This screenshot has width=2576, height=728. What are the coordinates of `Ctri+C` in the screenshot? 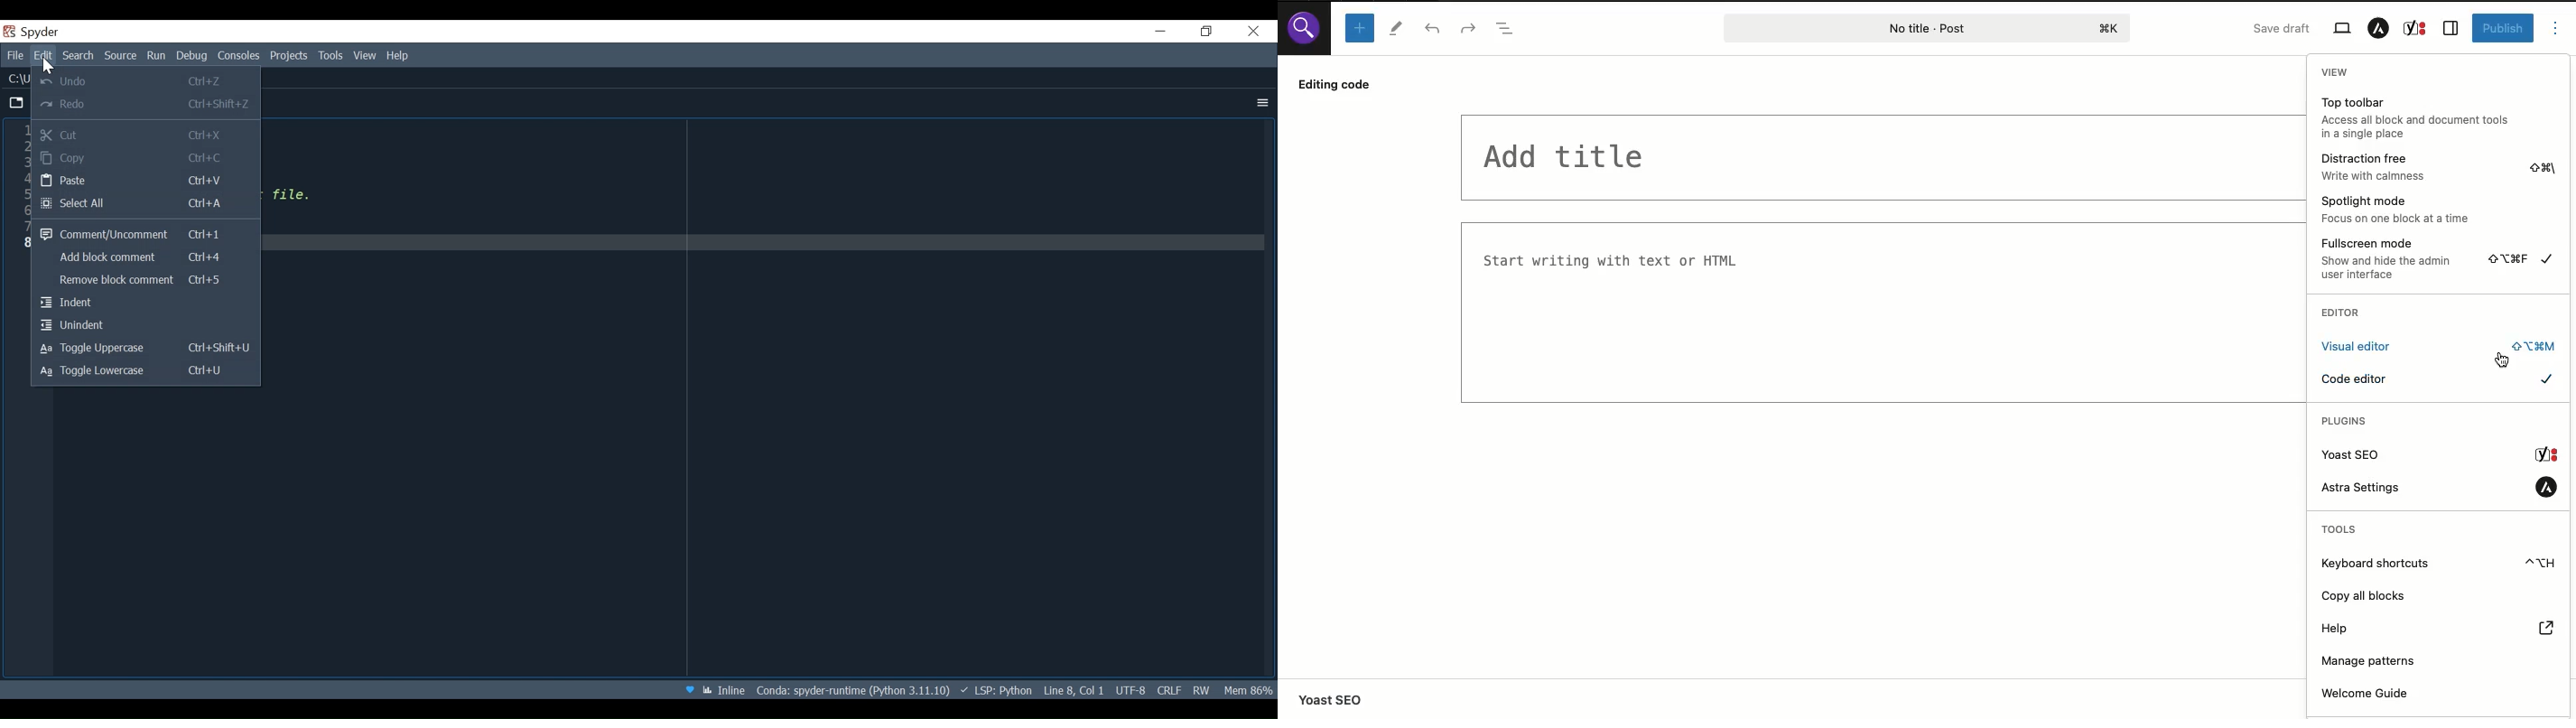 It's located at (210, 159).